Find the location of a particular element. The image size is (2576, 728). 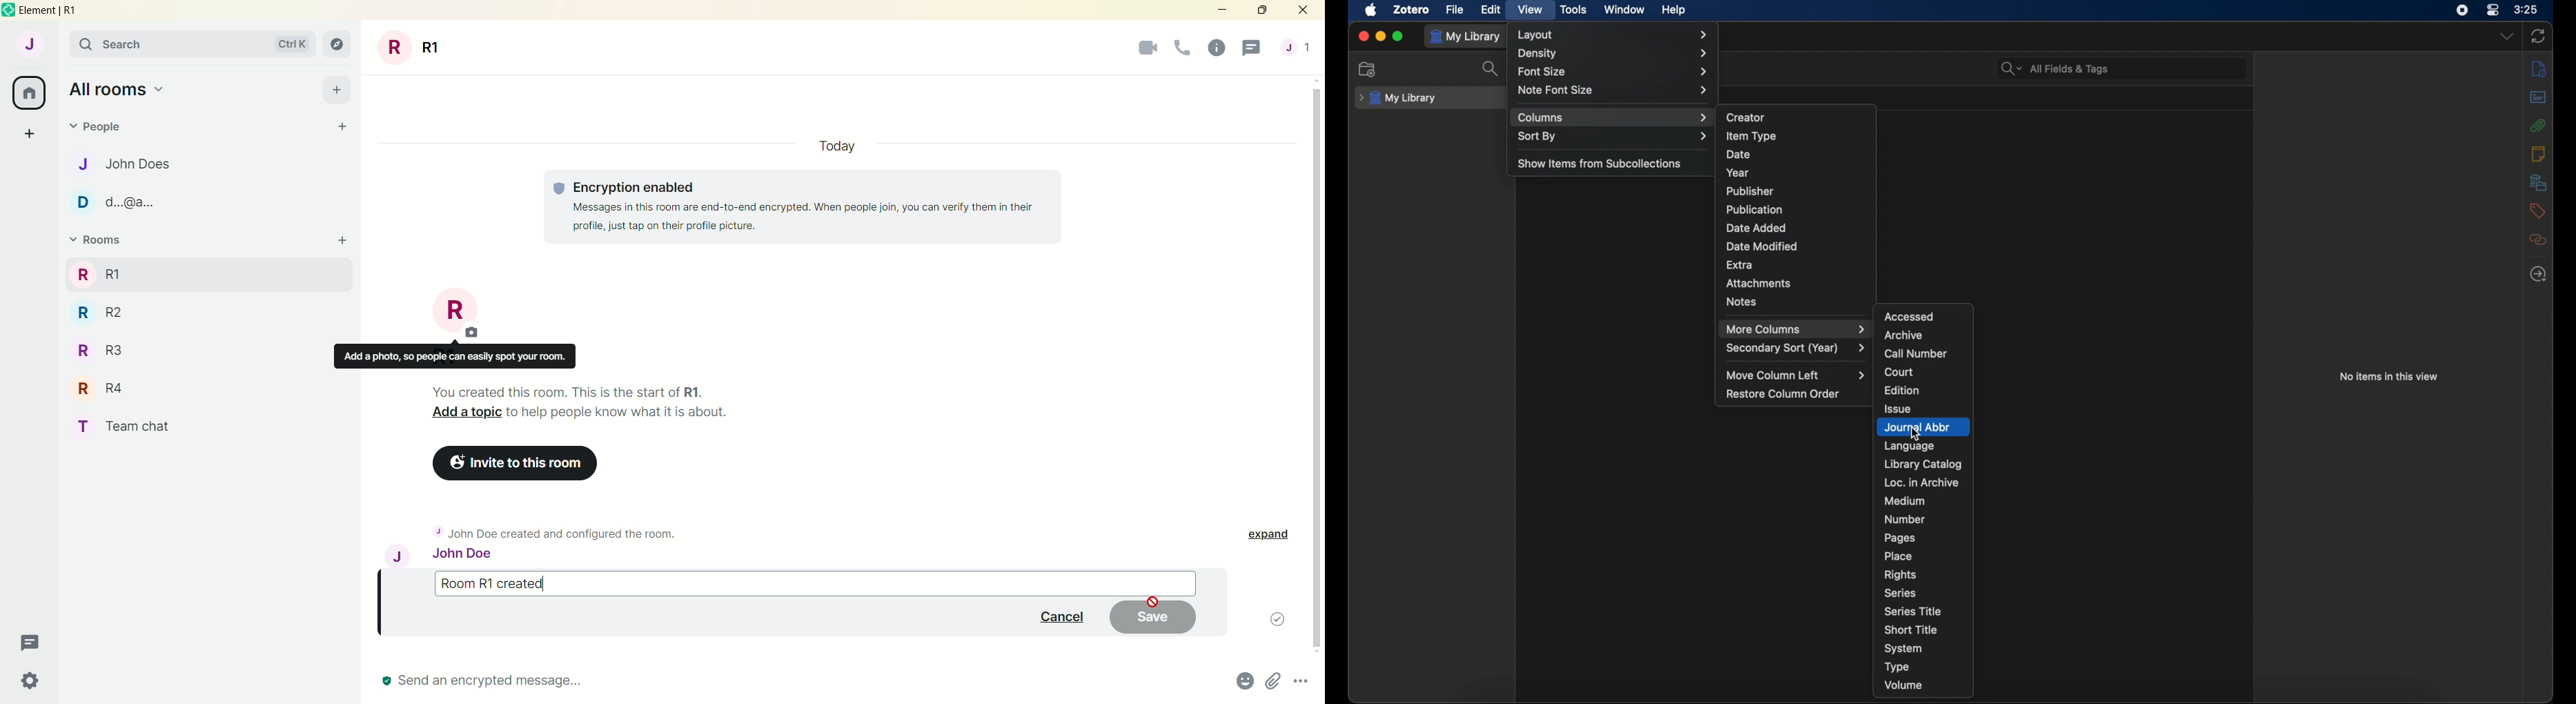

series is located at coordinates (1900, 593).